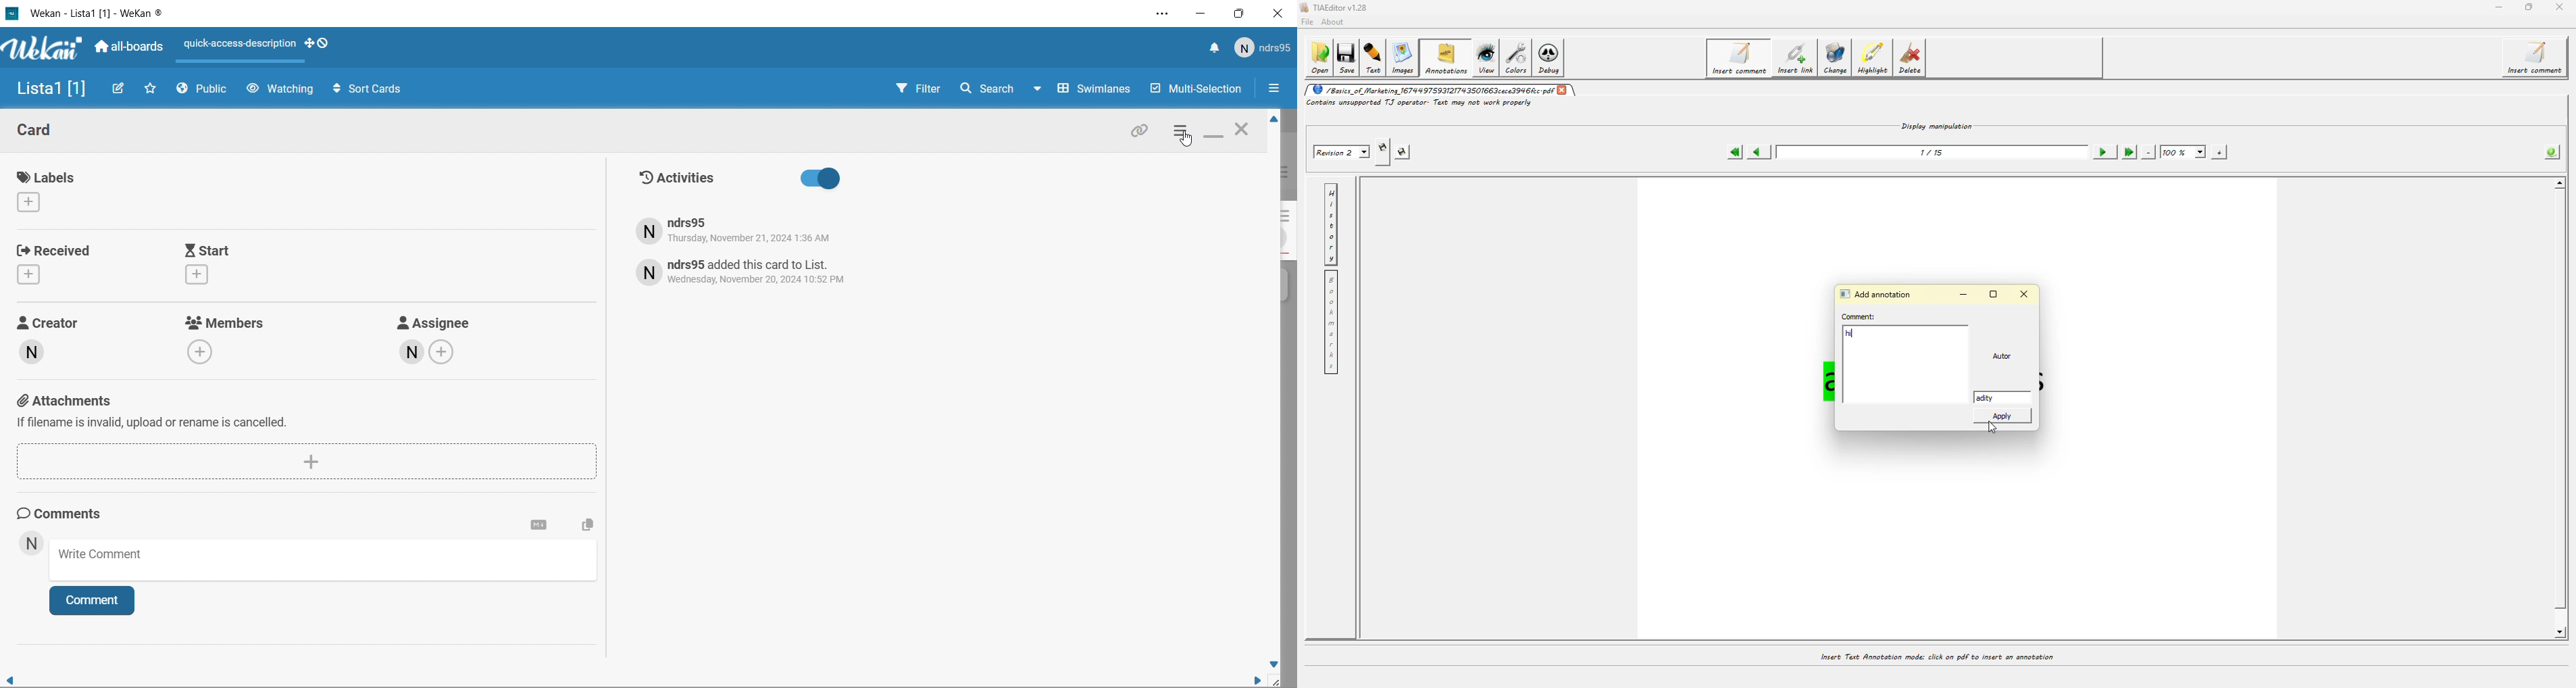 Image resolution: width=2576 pixels, height=700 pixels. Describe the element at coordinates (540, 524) in the screenshot. I see `Card` at that location.